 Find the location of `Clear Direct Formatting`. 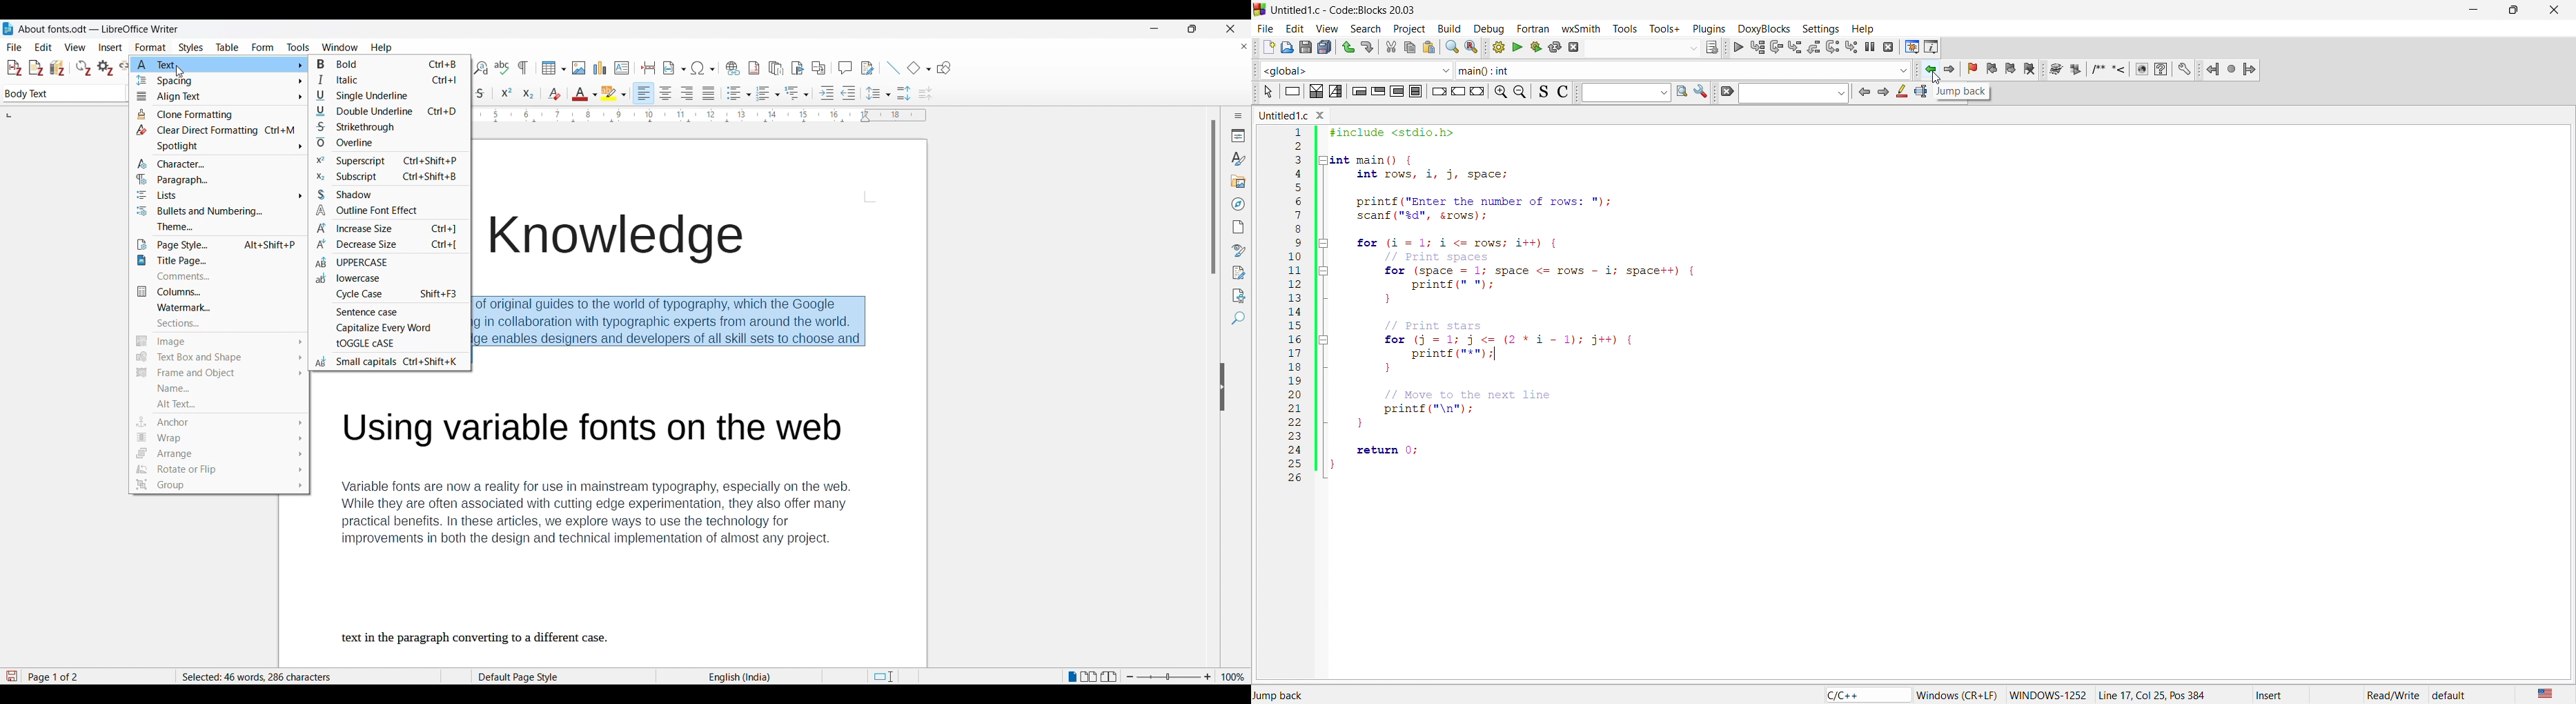

Clear Direct Formatting is located at coordinates (213, 130).